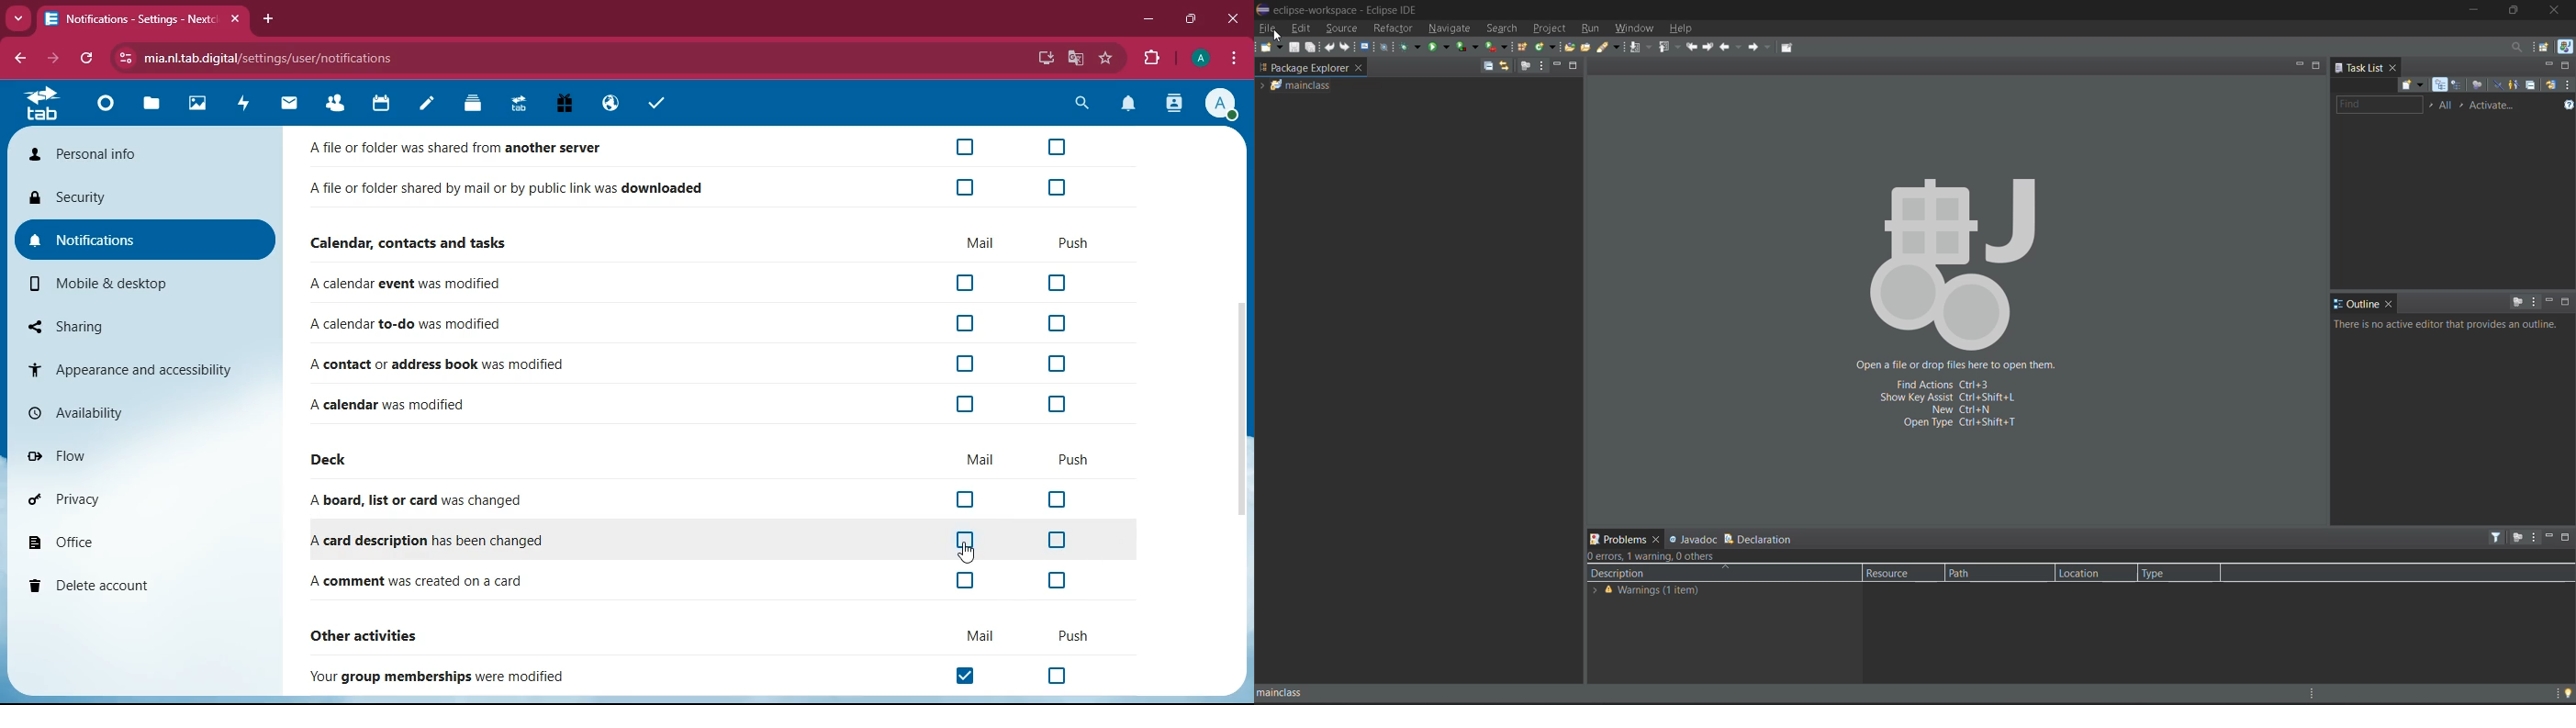 The height and width of the screenshot is (728, 2576). What do you see at coordinates (1198, 56) in the screenshot?
I see `Account` at bounding box center [1198, 56].